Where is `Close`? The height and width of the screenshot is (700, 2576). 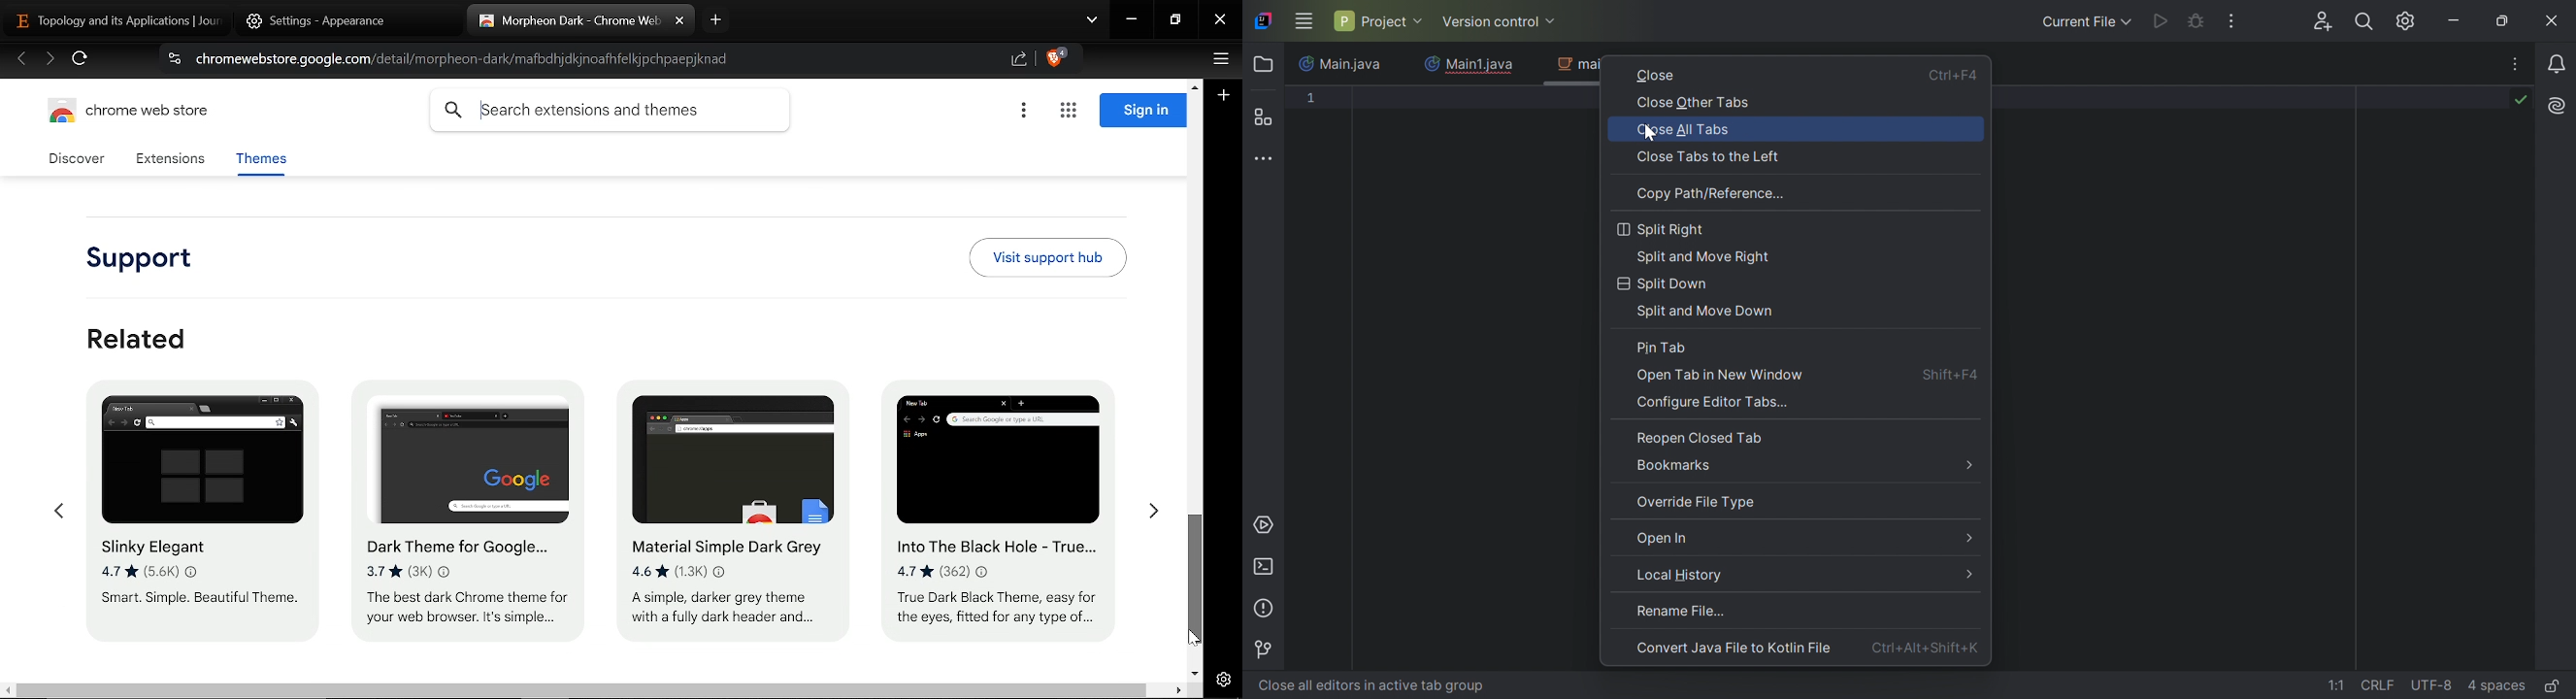 Close is located at coordinates (2553, 21).